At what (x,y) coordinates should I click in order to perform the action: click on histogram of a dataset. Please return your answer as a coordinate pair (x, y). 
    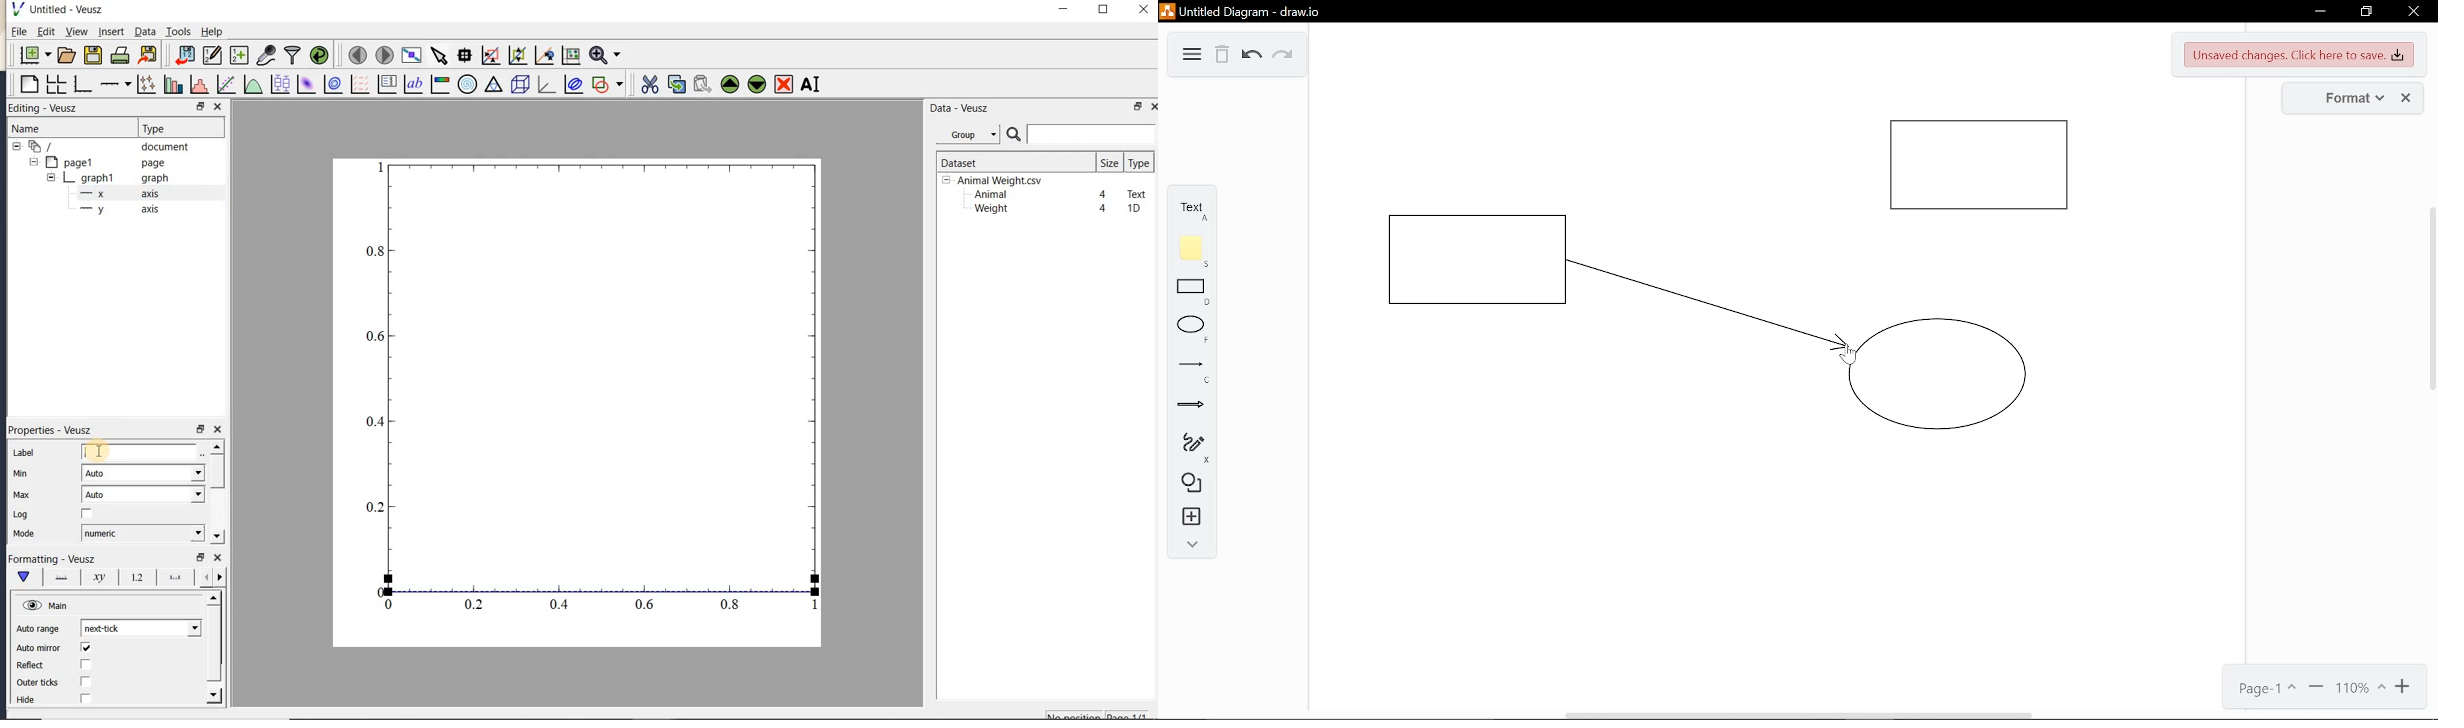
    Looking at the image, I should click on (199, 84).